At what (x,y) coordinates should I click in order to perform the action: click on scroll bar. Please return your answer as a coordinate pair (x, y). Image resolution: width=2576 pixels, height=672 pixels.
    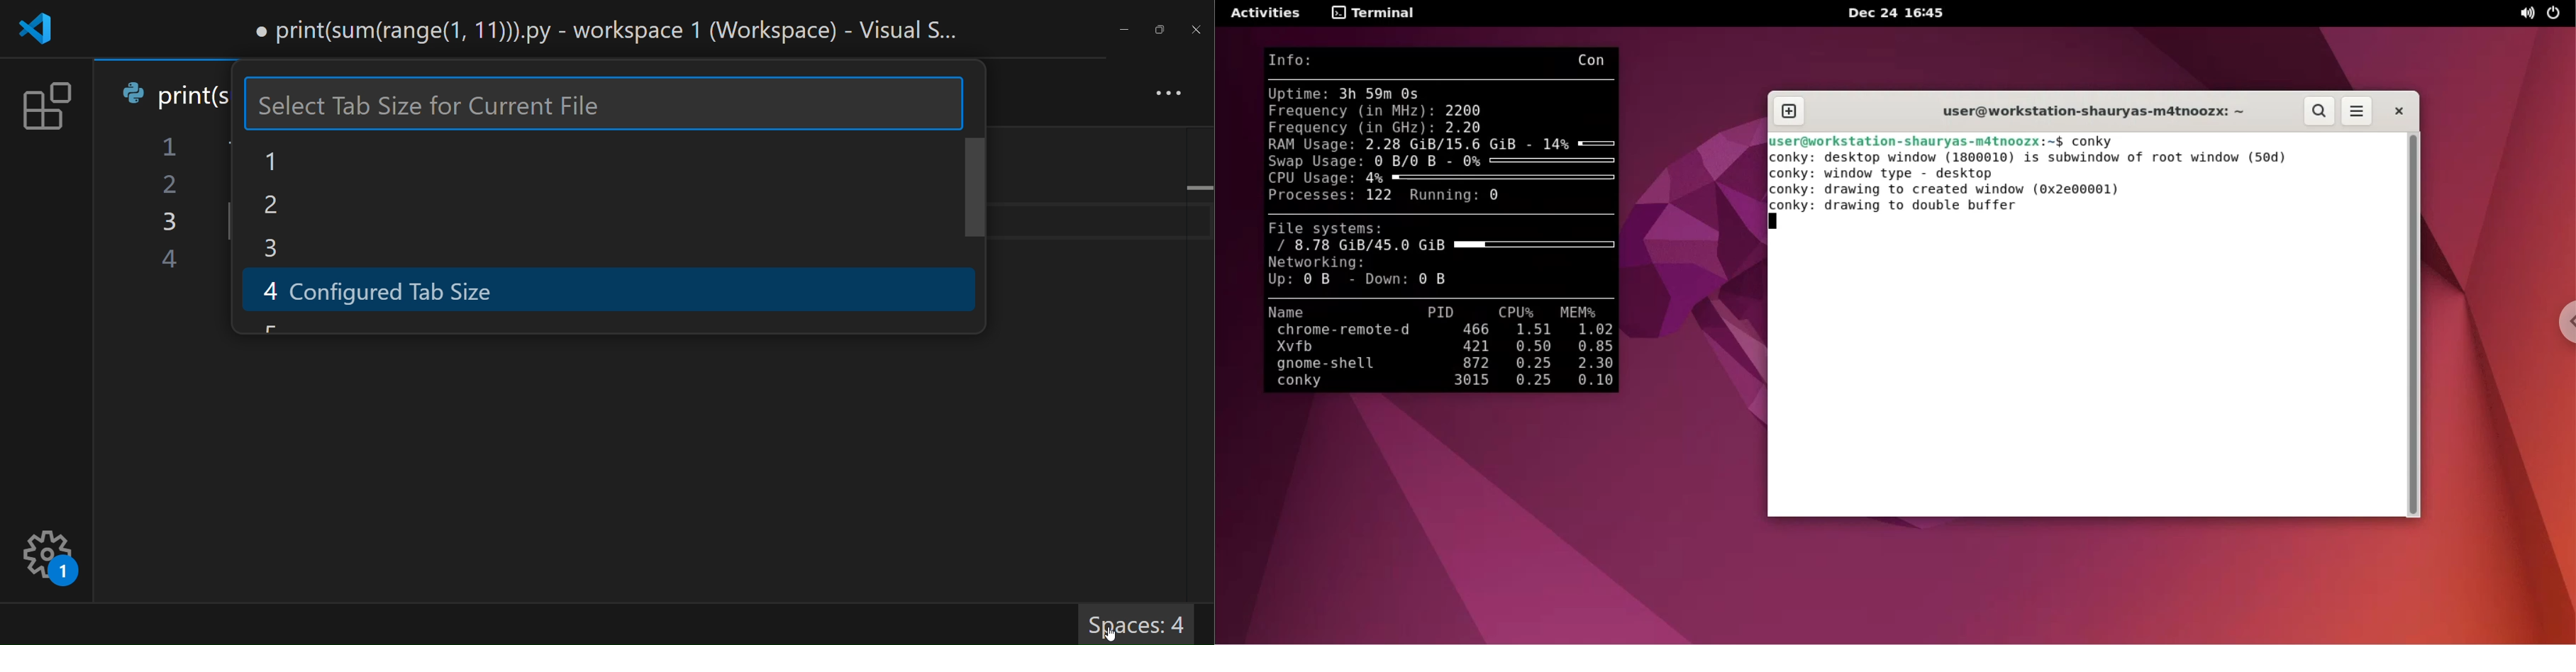
    Looking at the image, I should click on (976, 191).